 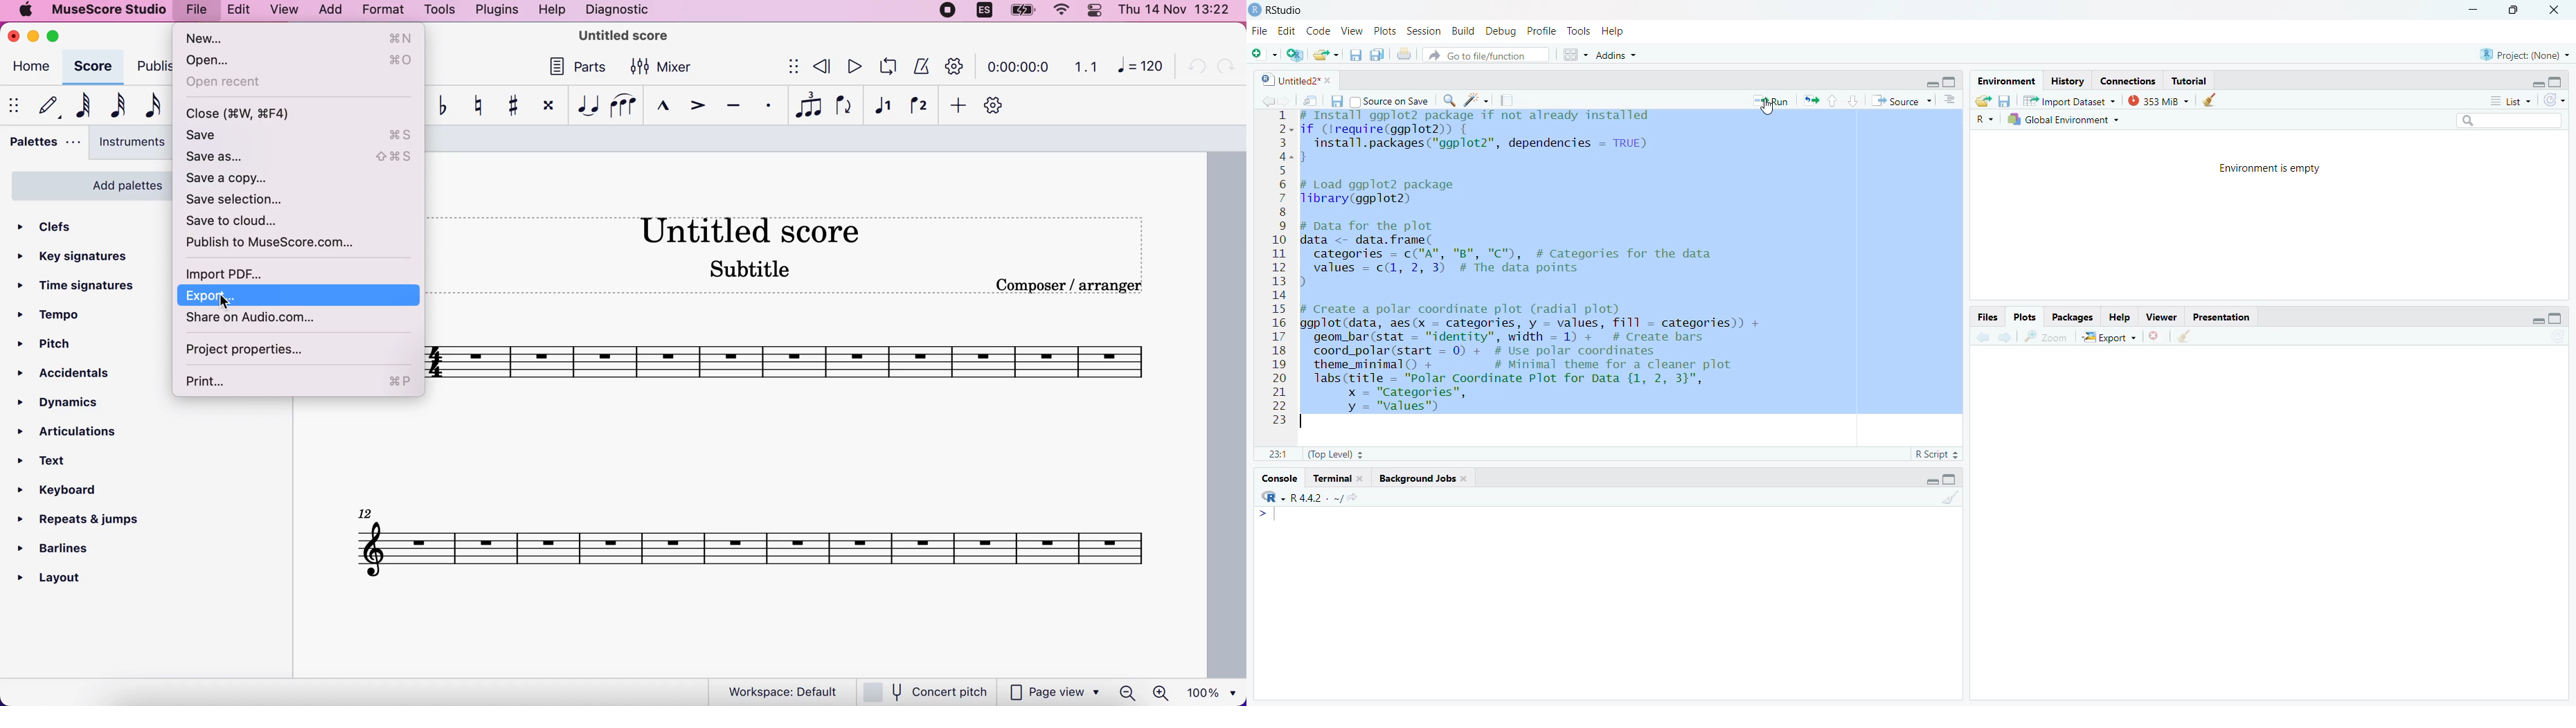 I want to click on 1:1, so click(x=1275, y=454).